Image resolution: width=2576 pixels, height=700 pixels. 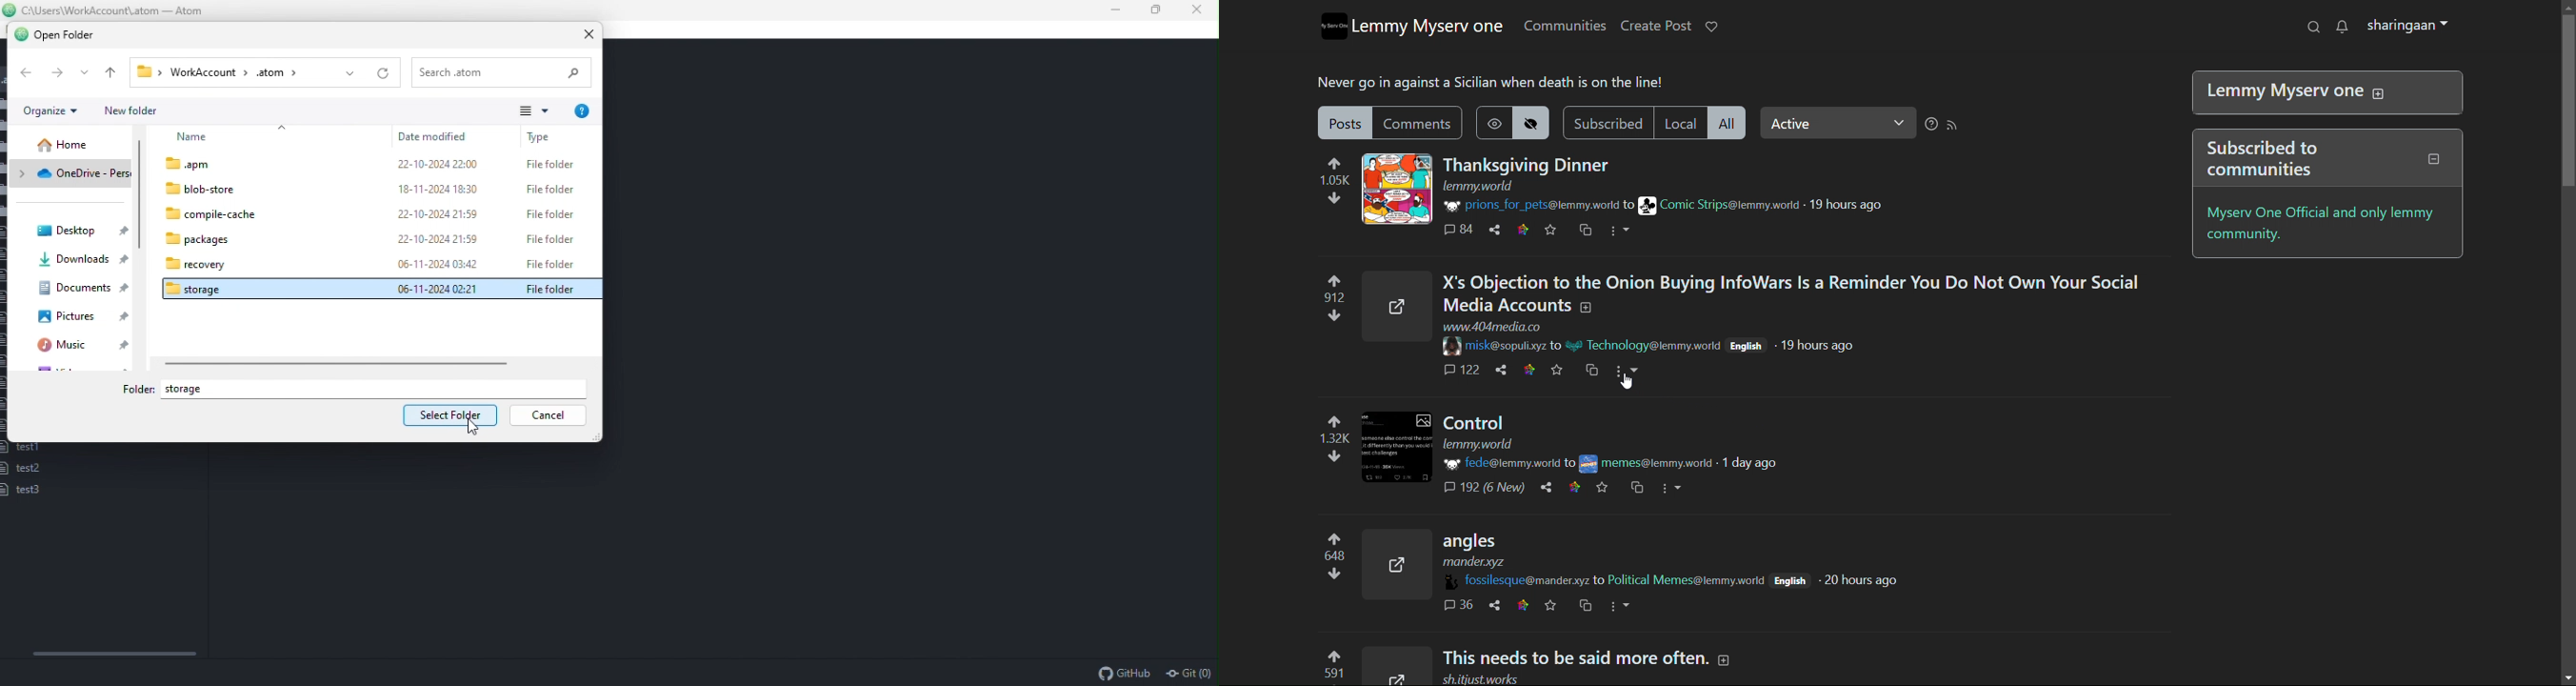 What do you see at coordinates (1124, 673) in the screenshot?
I see `github` at bounding box center [1124, 673].